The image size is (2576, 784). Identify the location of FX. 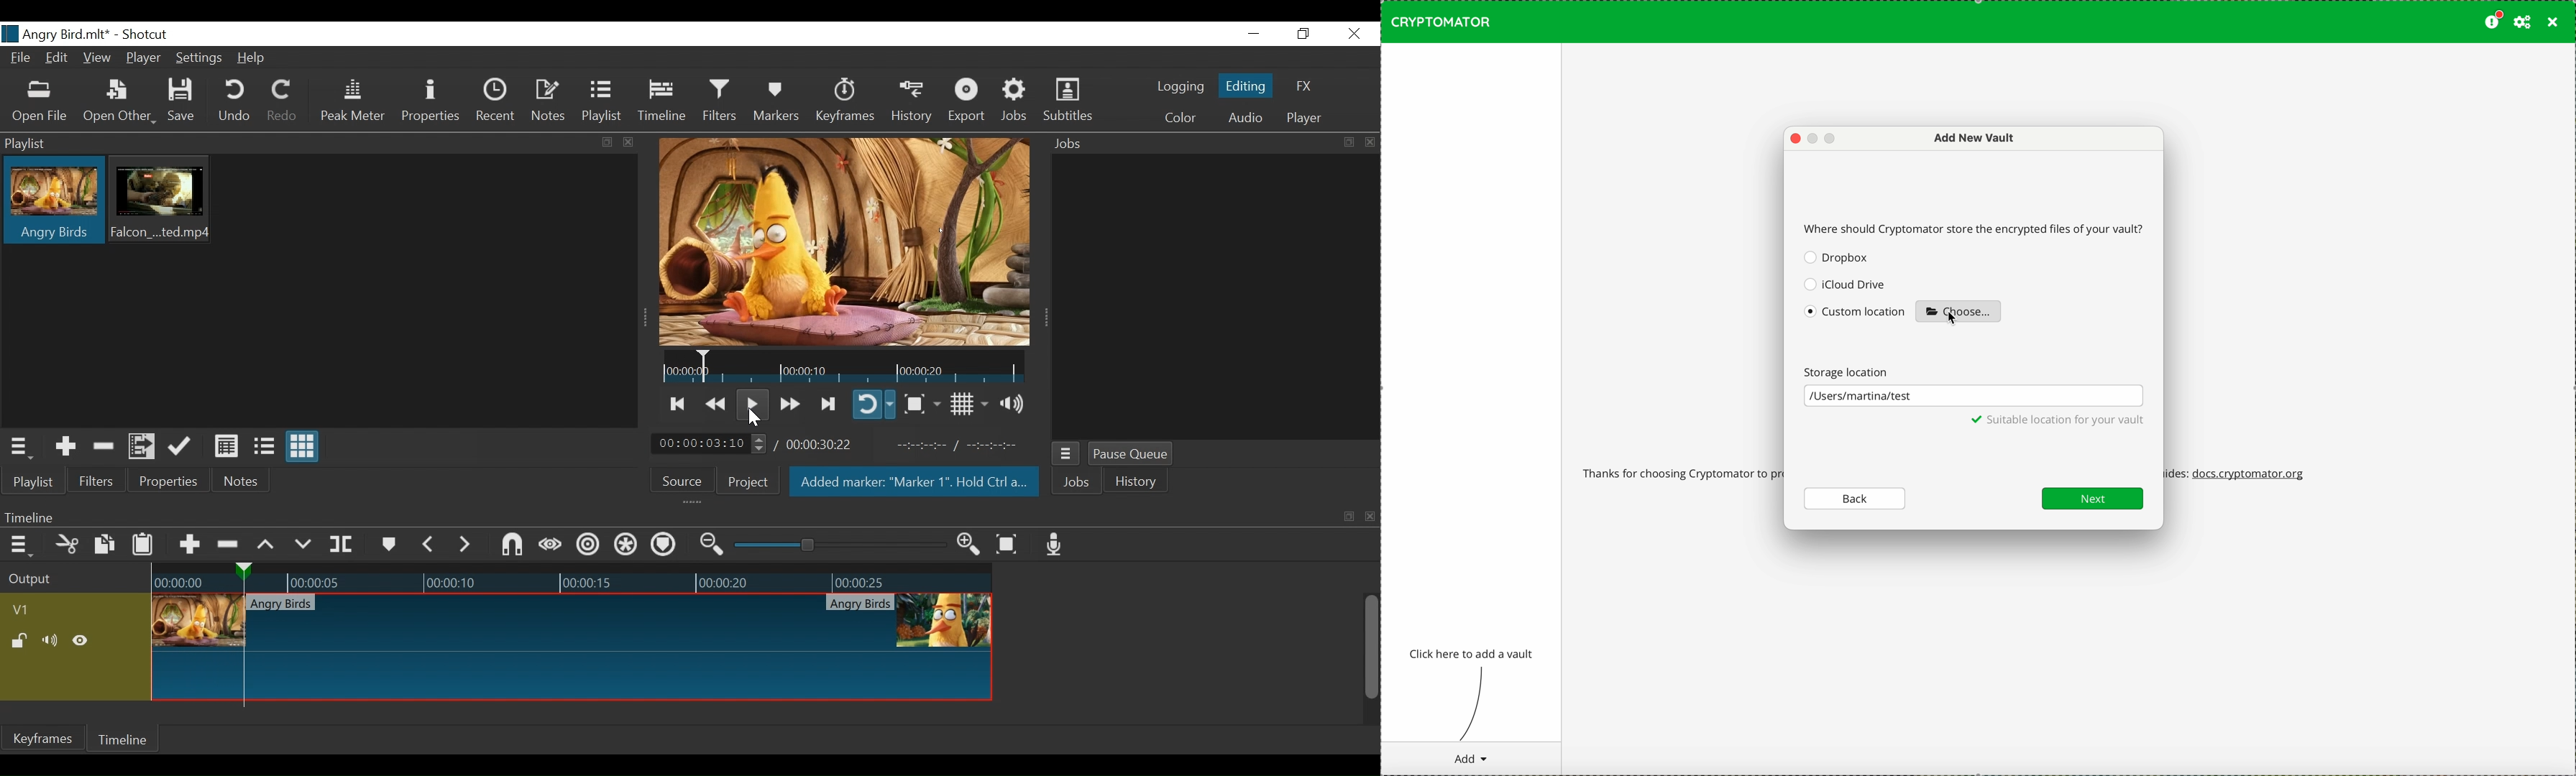
(1303, 86).